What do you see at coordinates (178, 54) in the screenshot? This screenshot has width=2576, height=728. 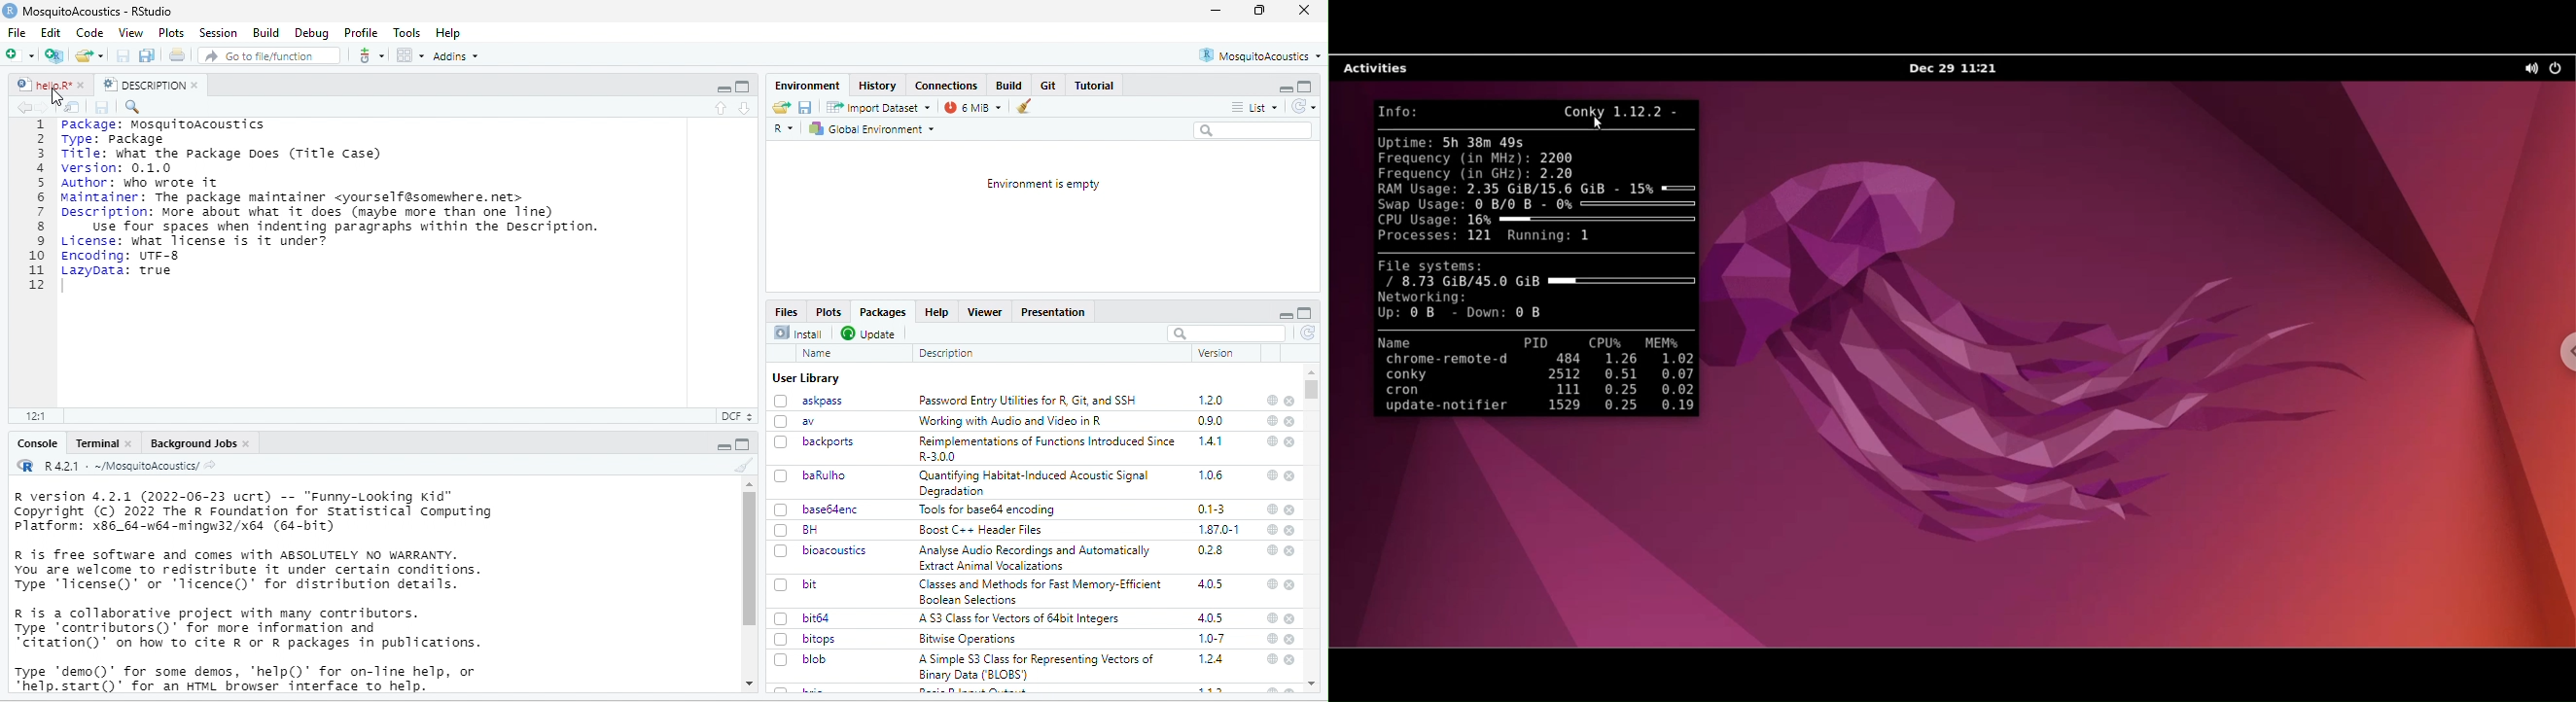 I see `Print` at bounding box center [178, 54].